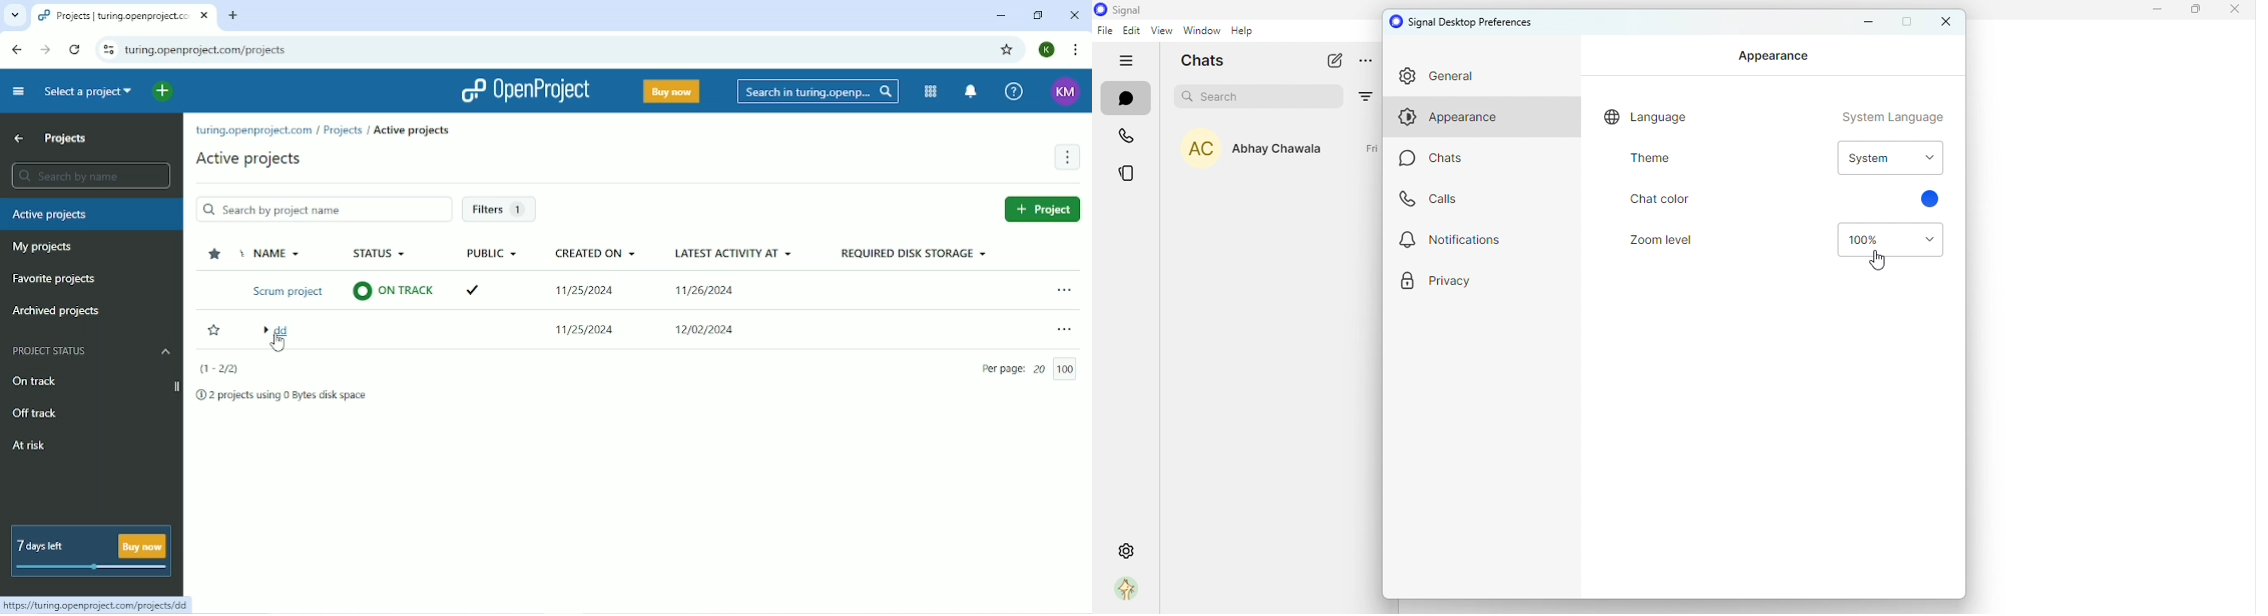  What do you see at coordinates (38, 414) in the screenshot?
I see `Off track` at bounding box center [38, 414].